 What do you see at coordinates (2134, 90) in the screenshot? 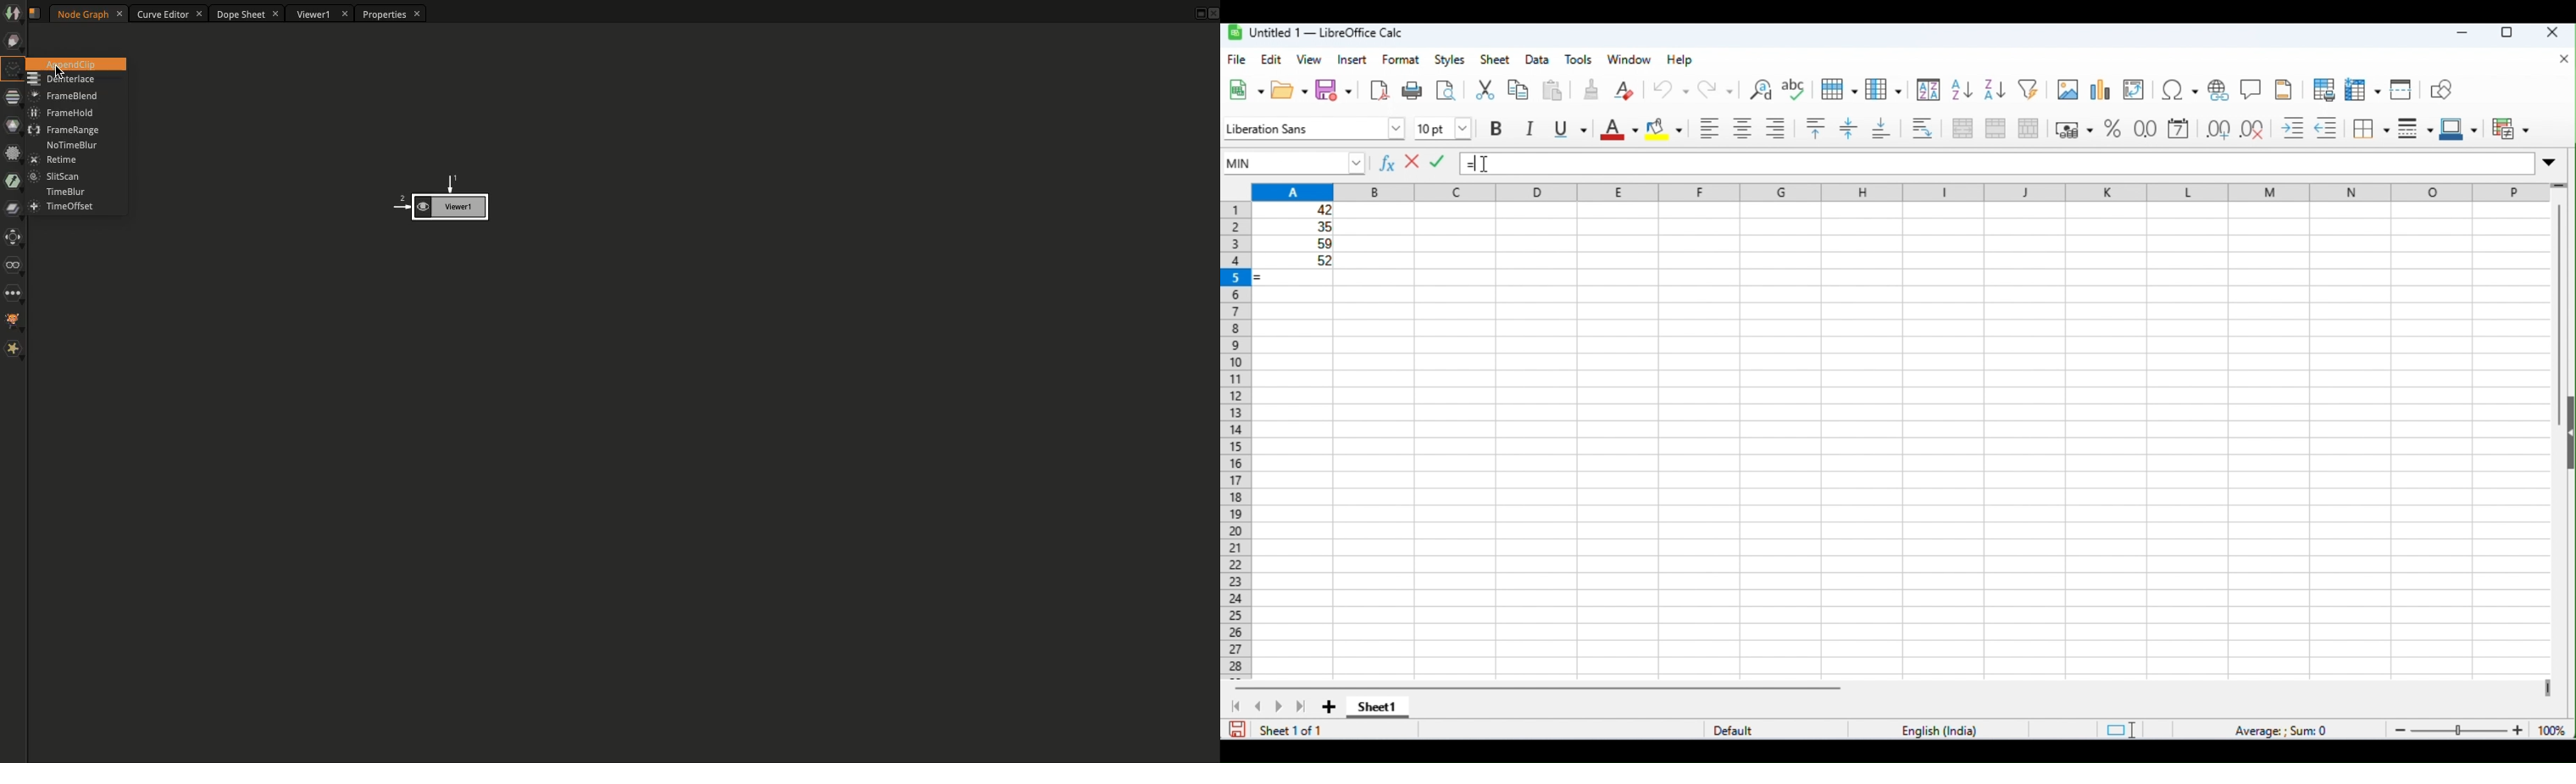
I see `insert or edit pivot table` at bounding box center [2134, 90].